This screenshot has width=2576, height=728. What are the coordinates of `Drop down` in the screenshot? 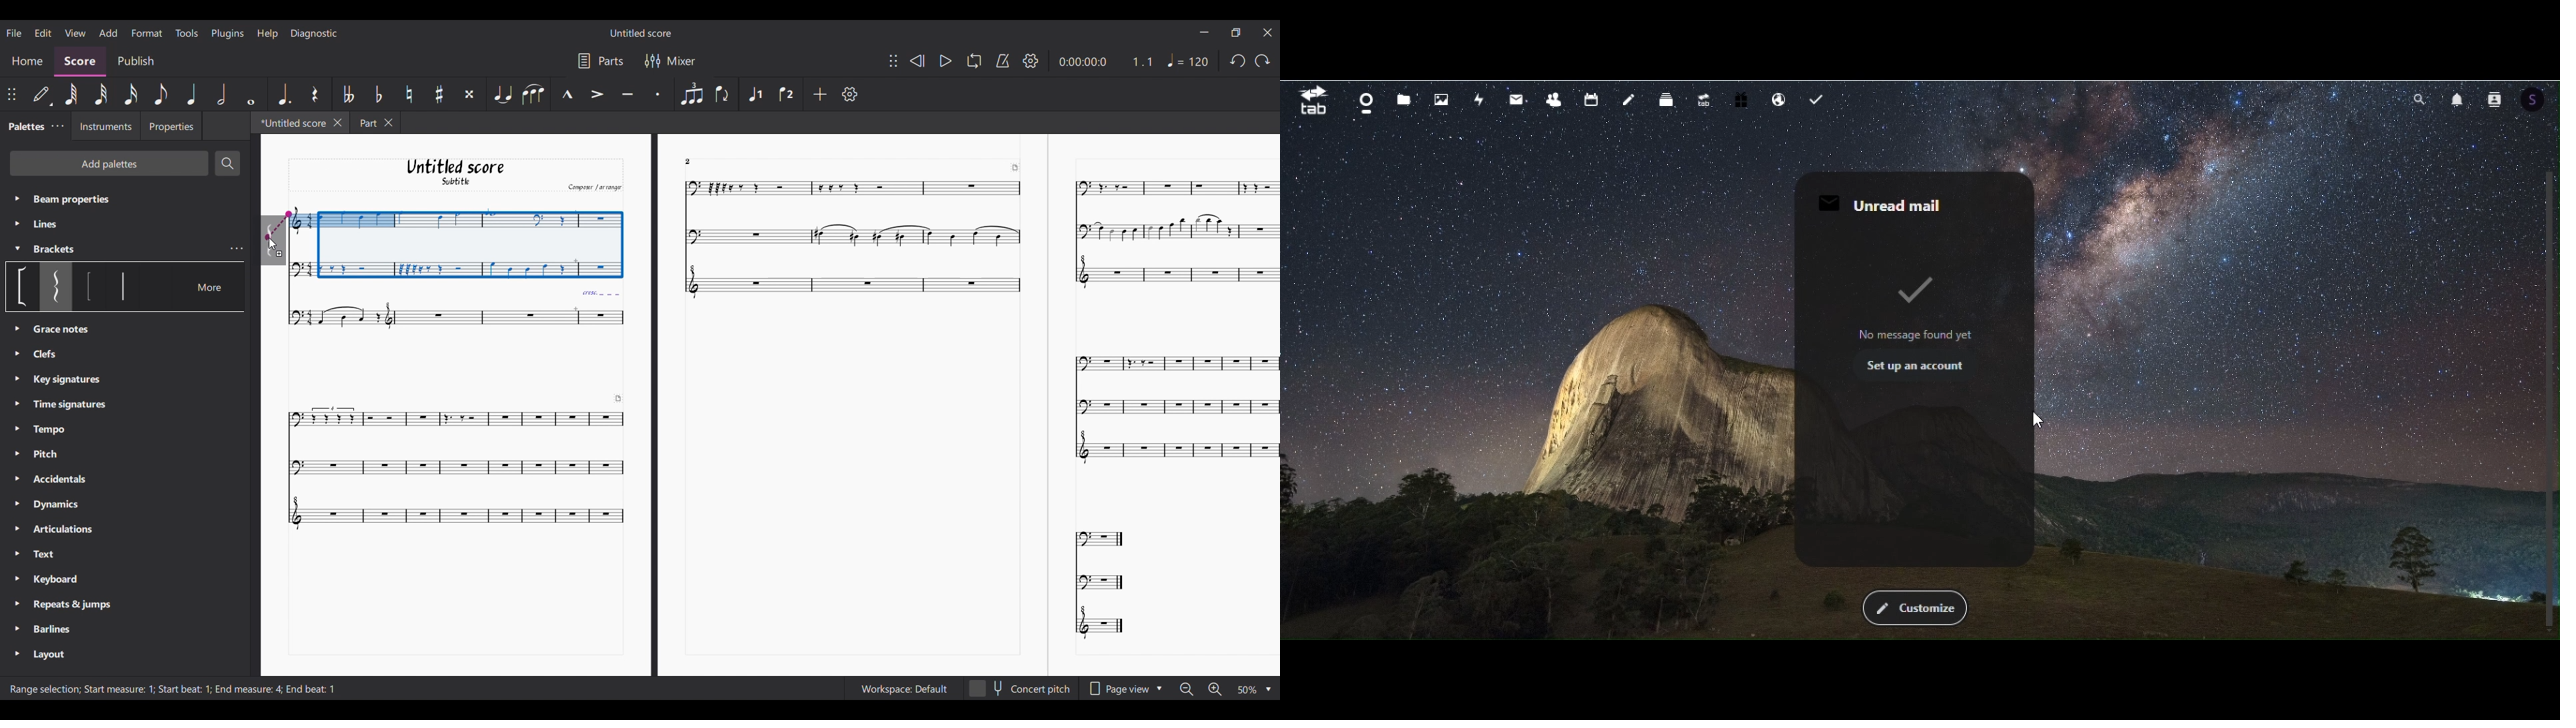 It's located at (1161, 687).